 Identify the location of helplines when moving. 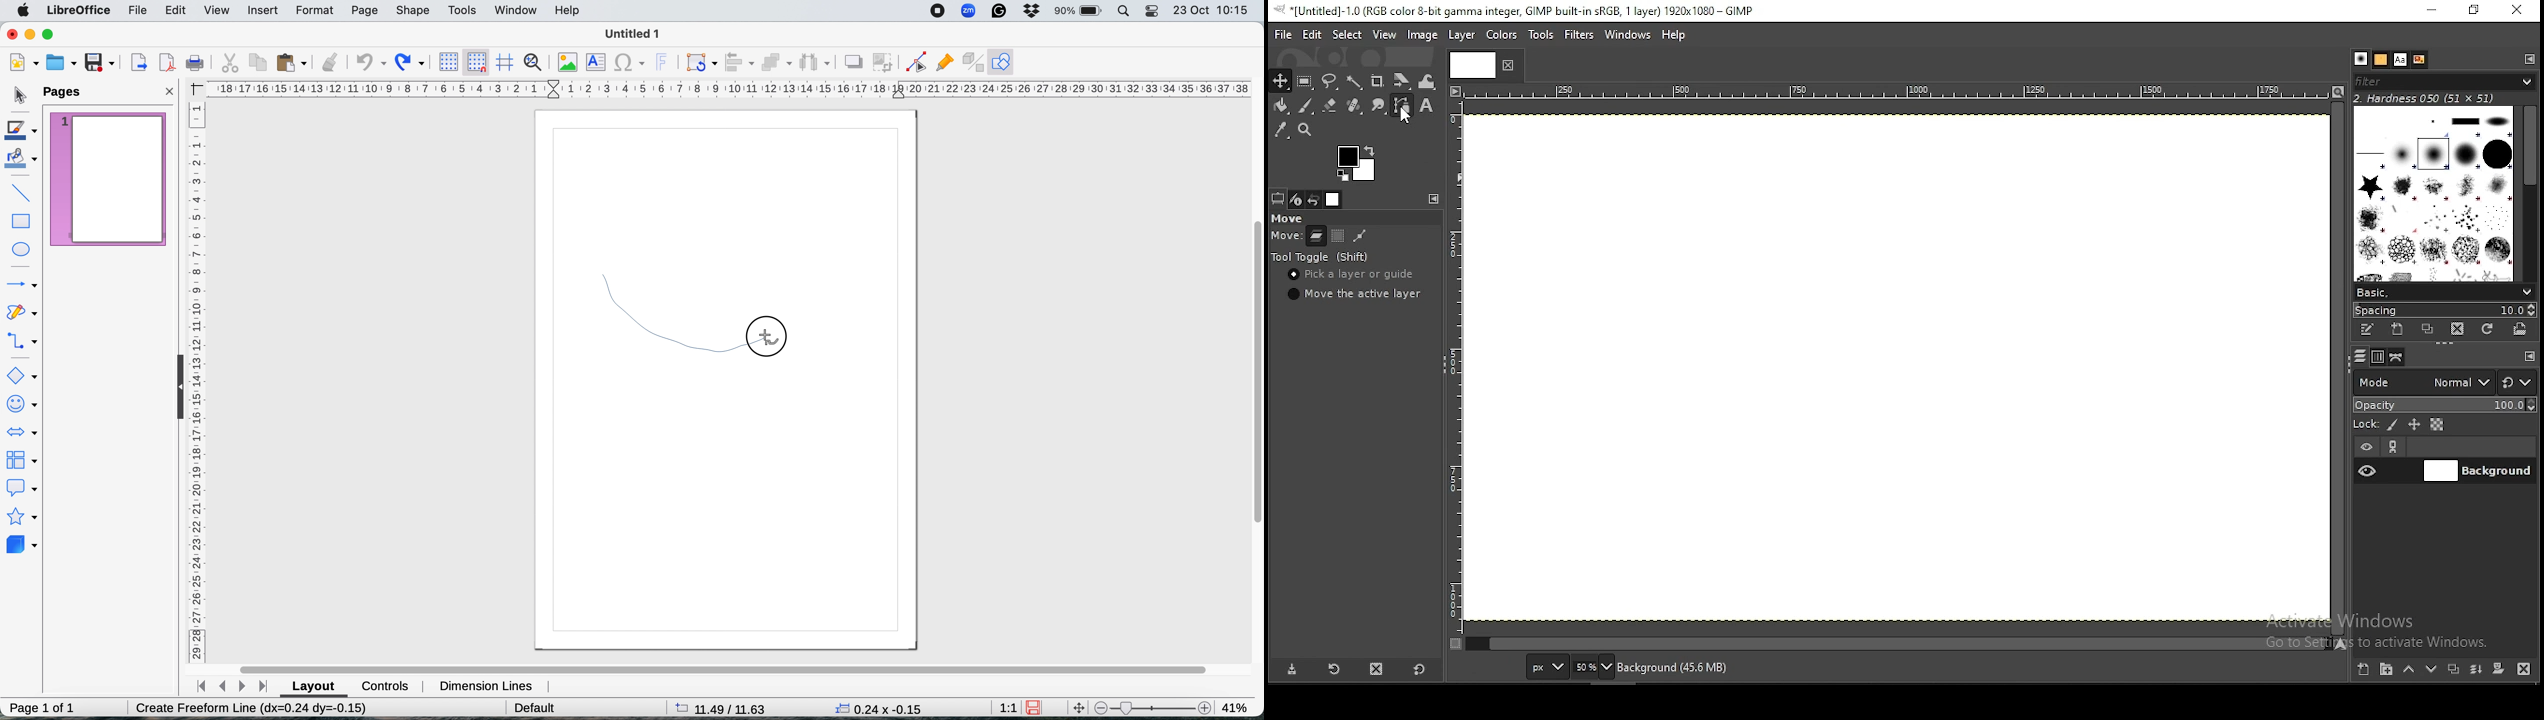
(504, 63).